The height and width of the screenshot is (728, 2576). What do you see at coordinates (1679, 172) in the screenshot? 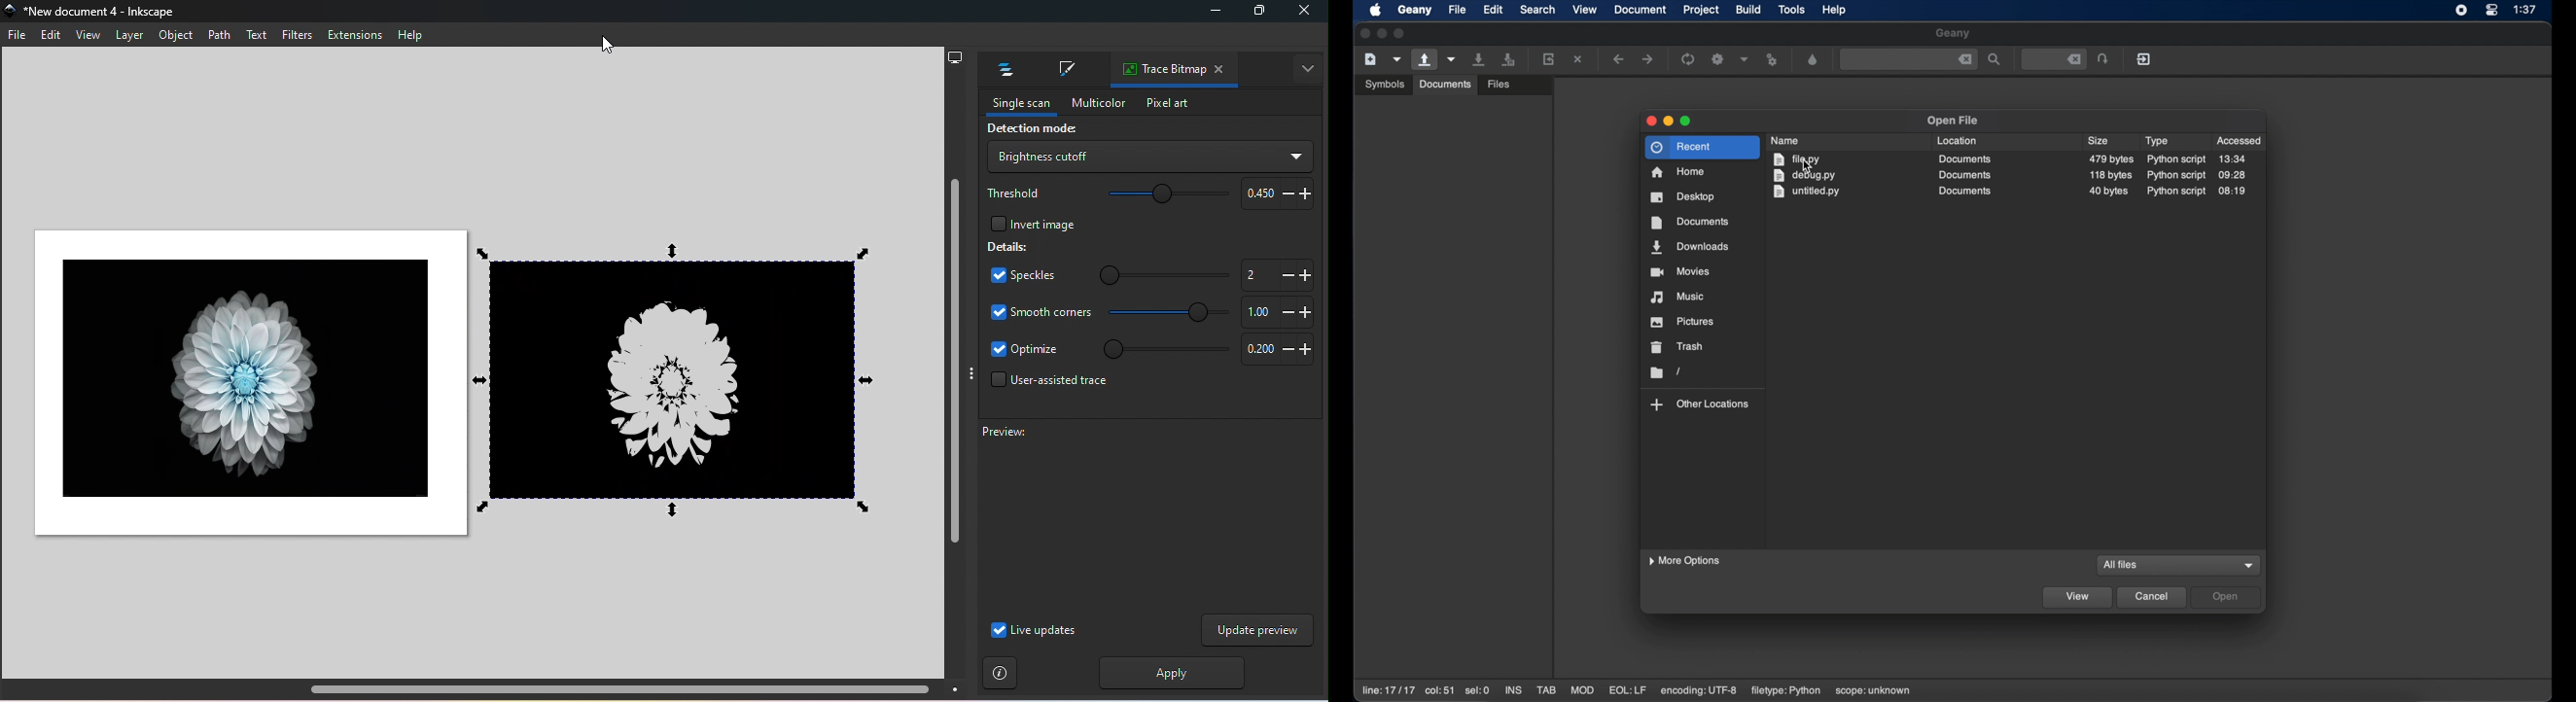
I see `home` at bounding box center [1679, 172].